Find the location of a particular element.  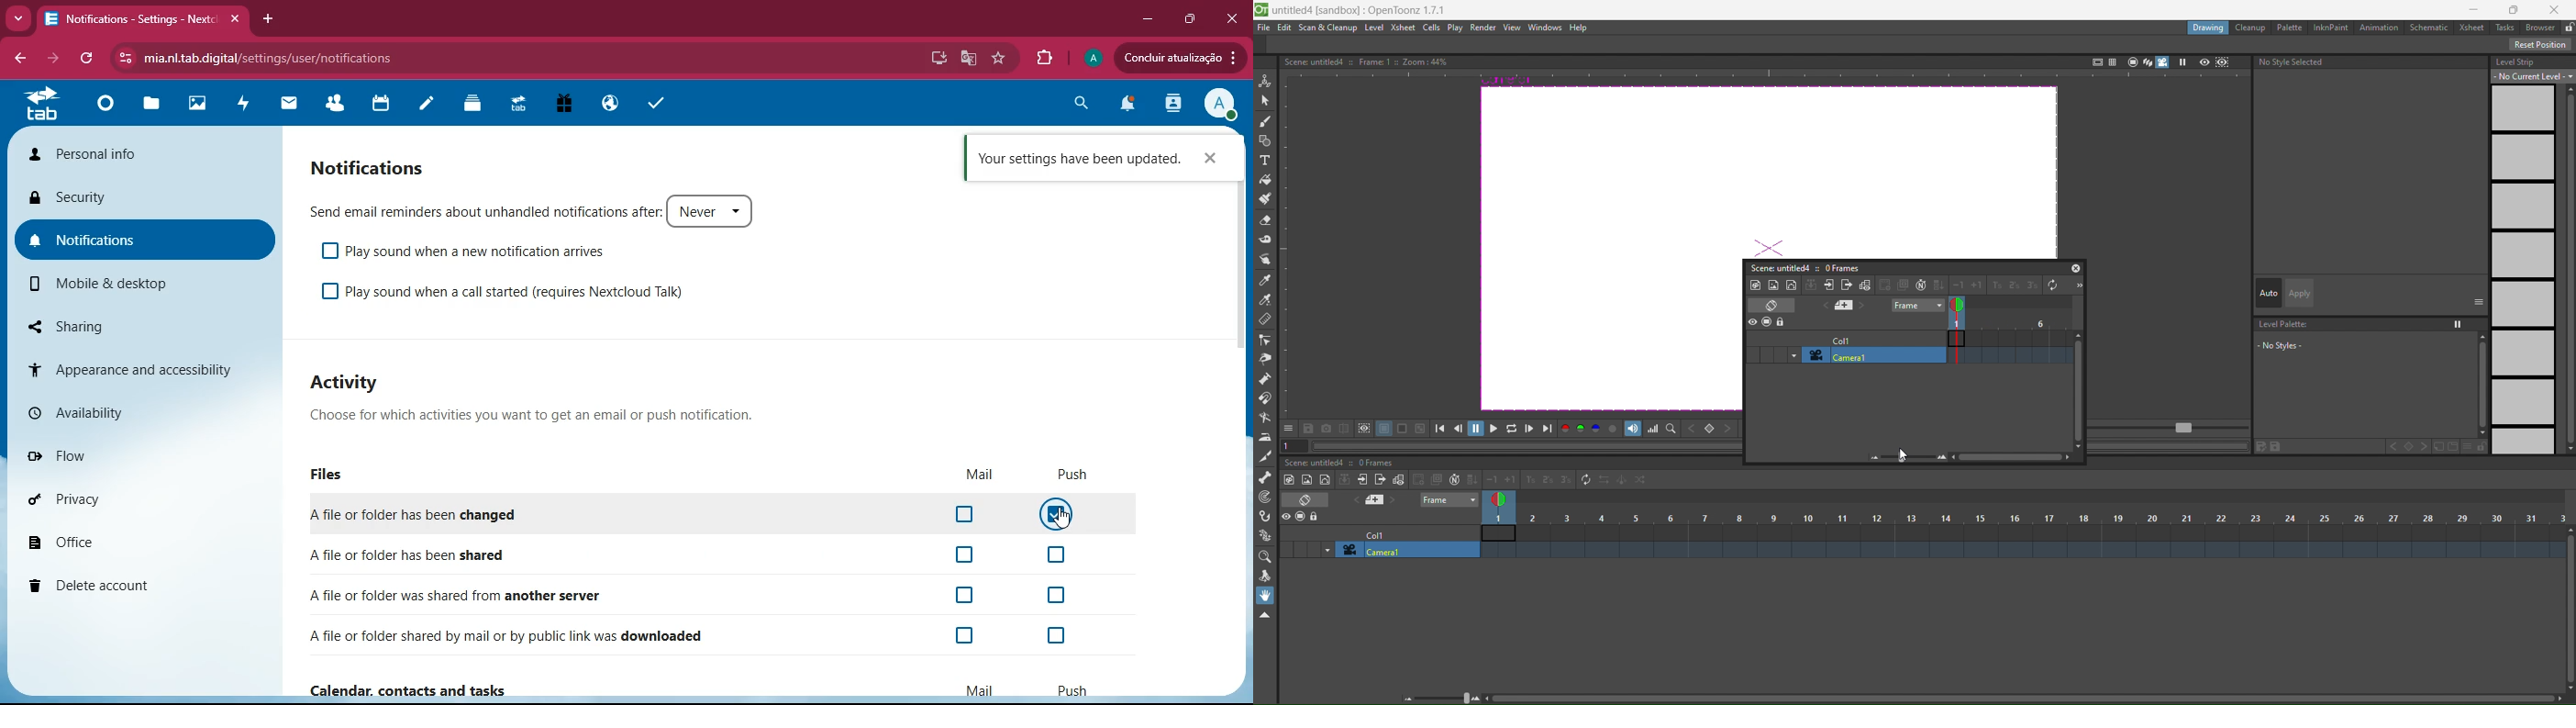

play sound is located at coordinates (469, 248).